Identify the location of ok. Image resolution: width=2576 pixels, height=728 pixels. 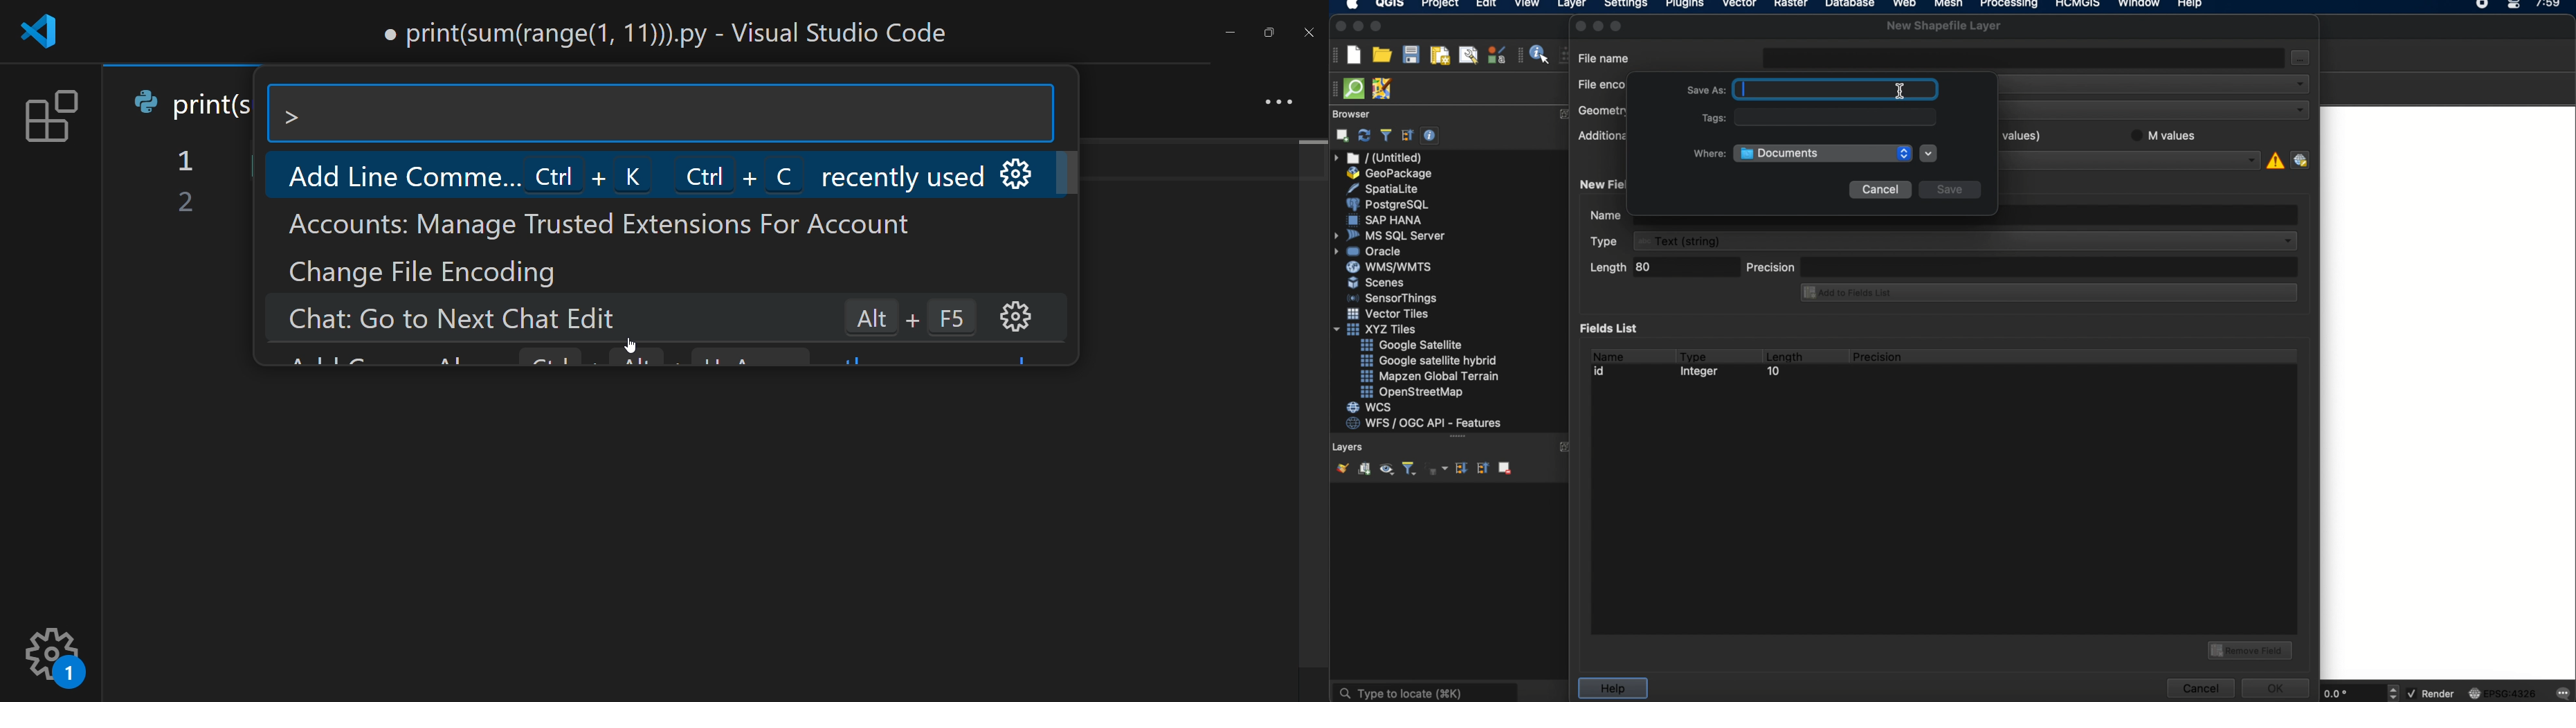
(2278, 686).